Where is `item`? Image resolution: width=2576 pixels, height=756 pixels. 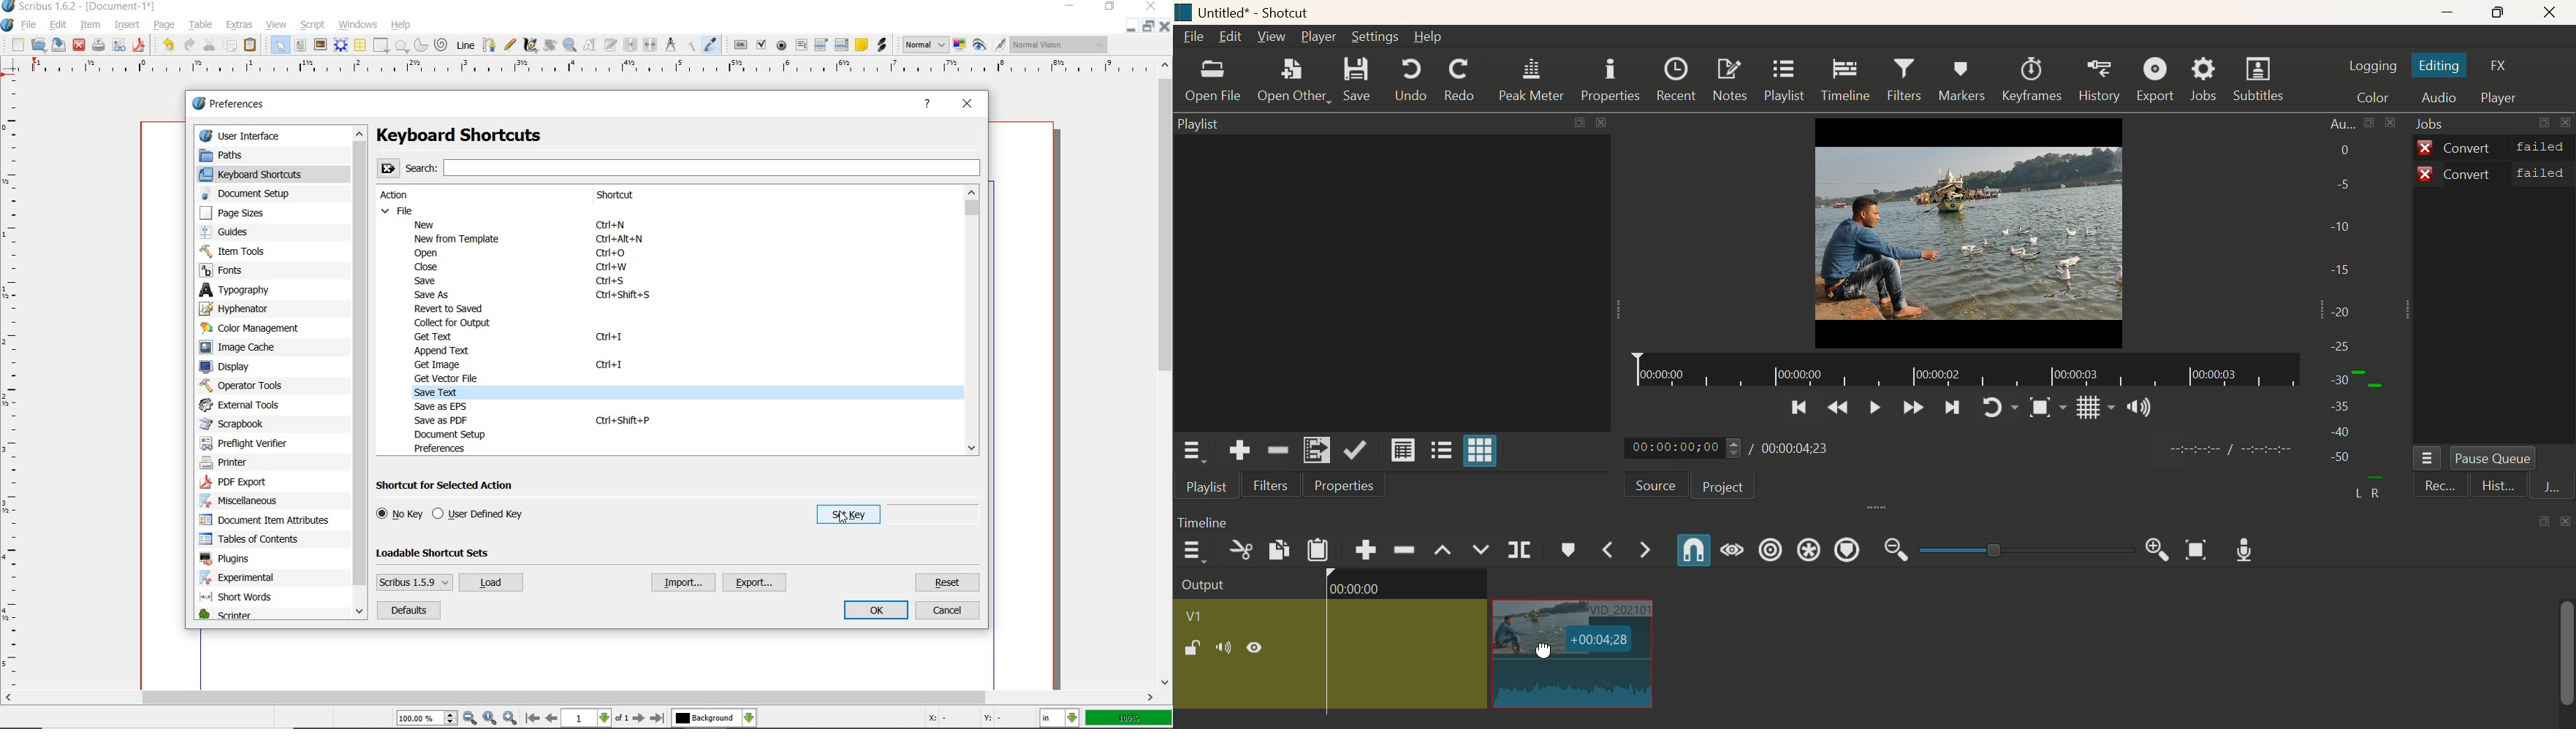
item is located at coordinates (89, 24).